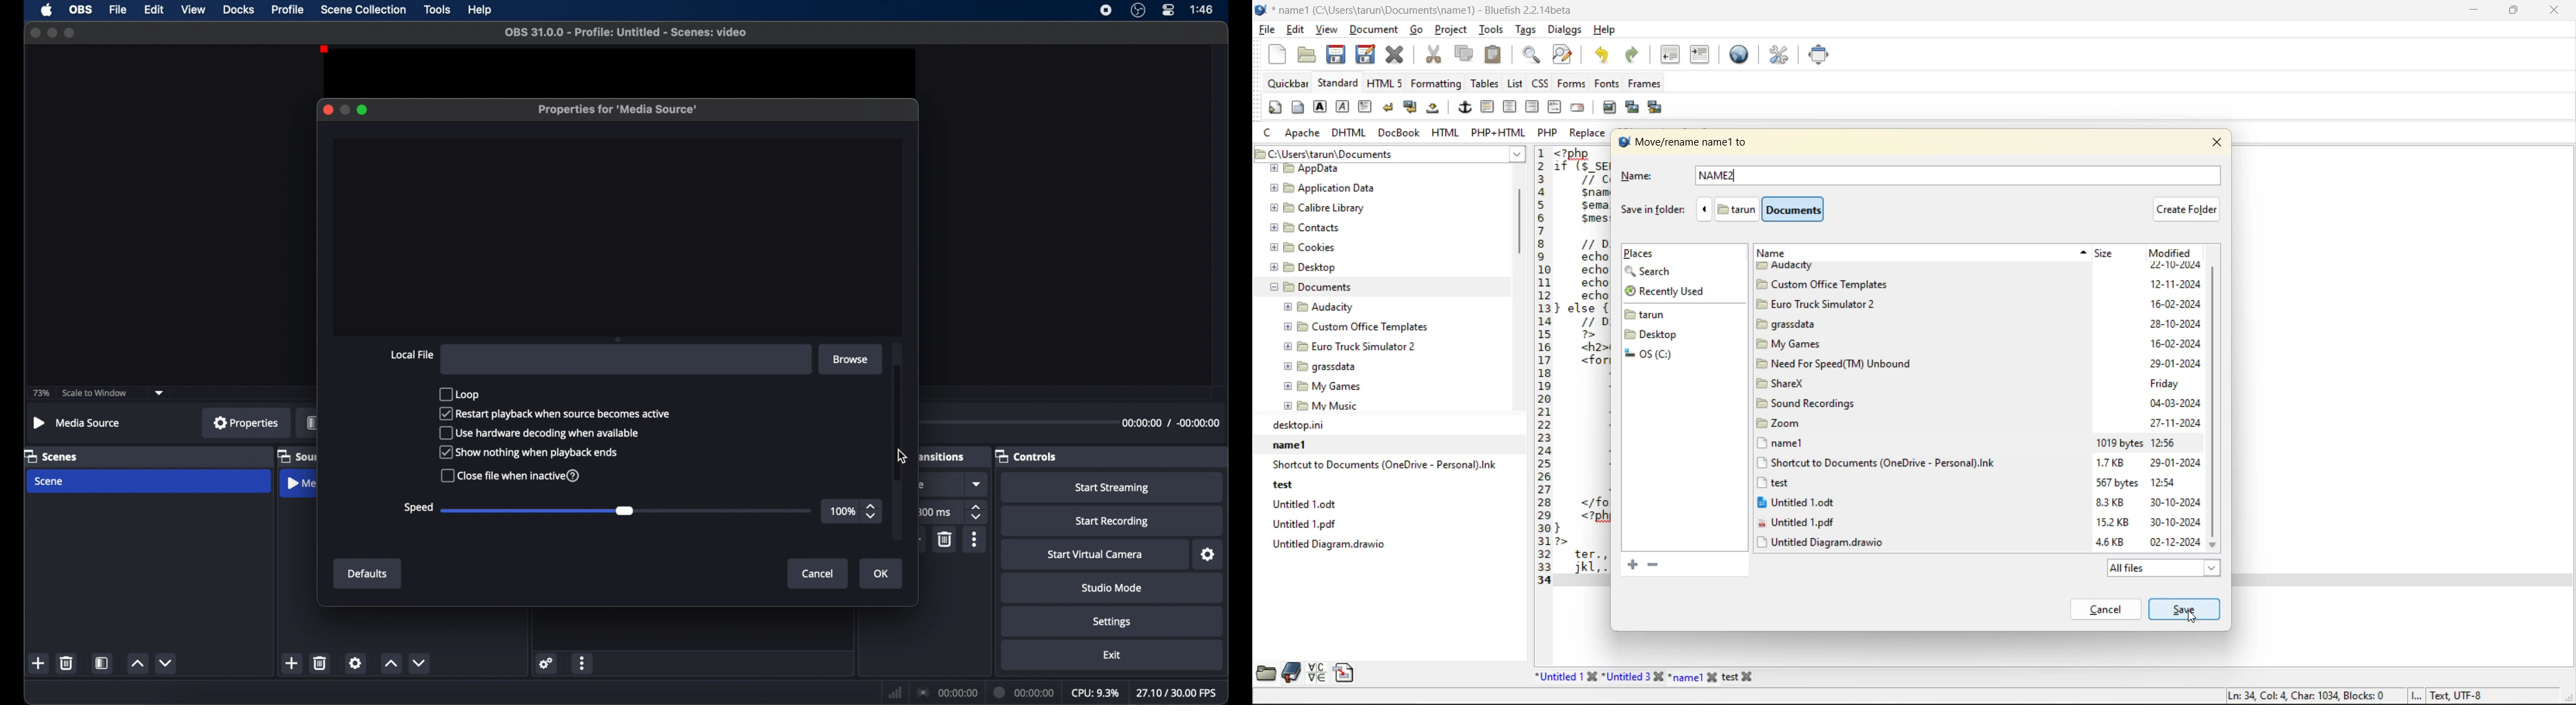 This screenshot has height=728, width=2576. What do you see at coordinates (1771, 209) in the screenshot?
I see `file path` at bounding box center [1771, 209].